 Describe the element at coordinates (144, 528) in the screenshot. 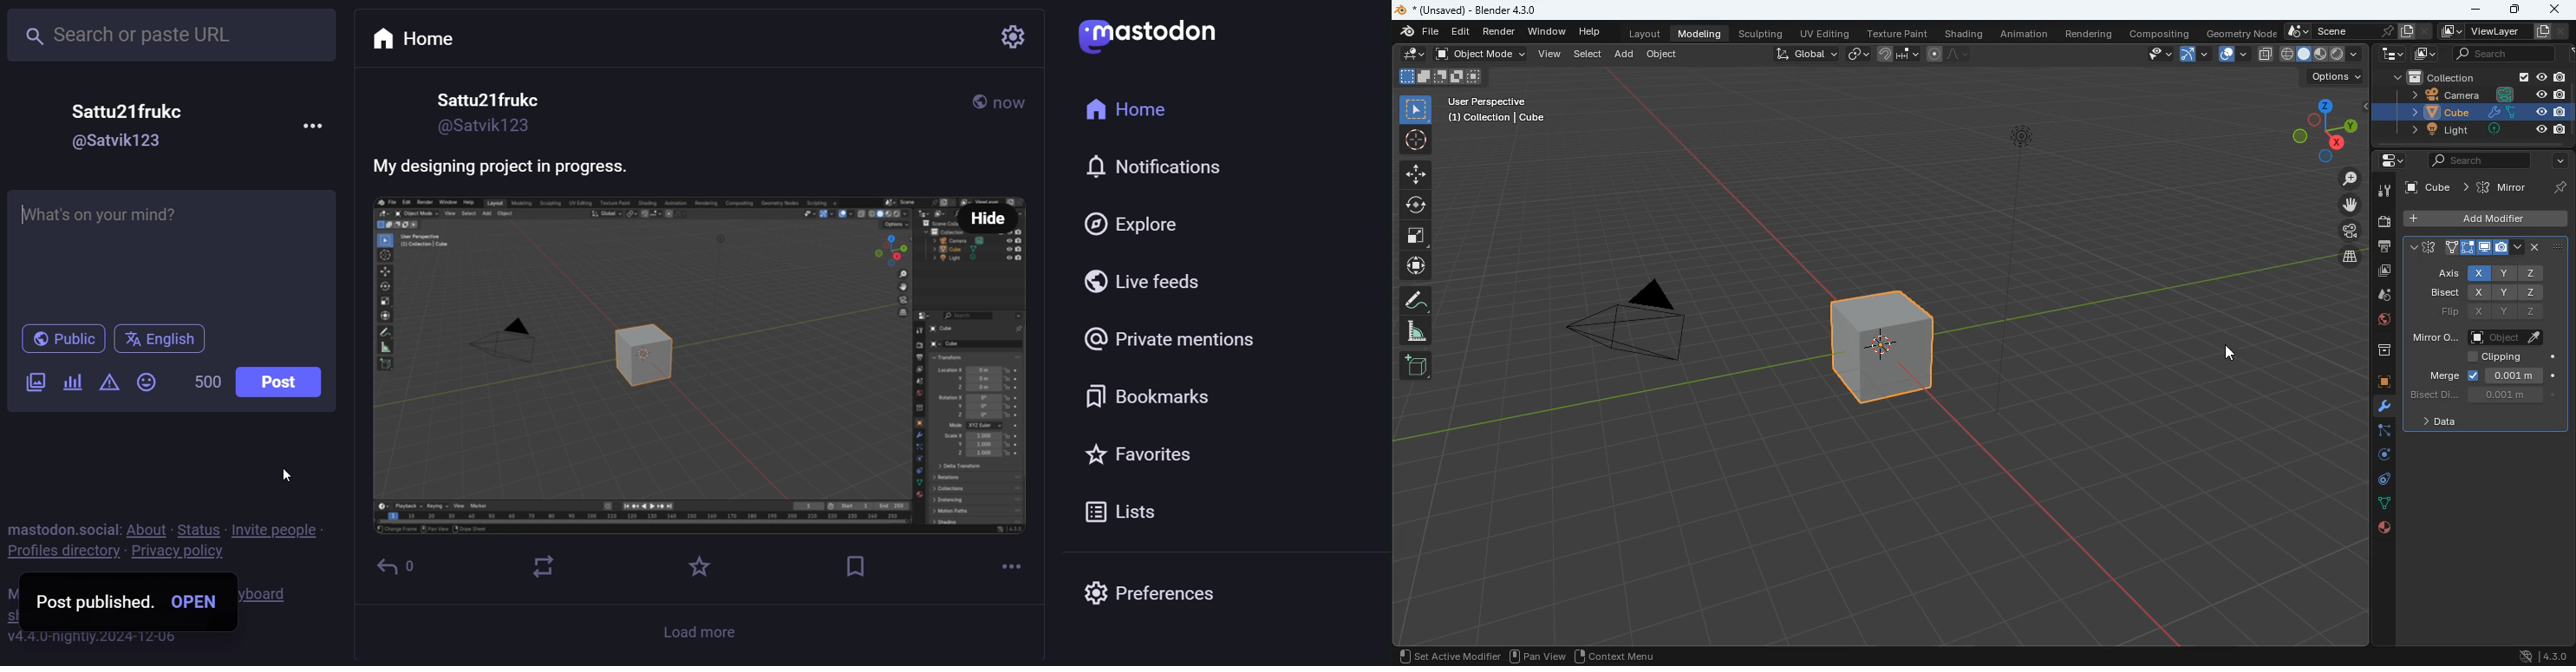

I see `about` at that location.